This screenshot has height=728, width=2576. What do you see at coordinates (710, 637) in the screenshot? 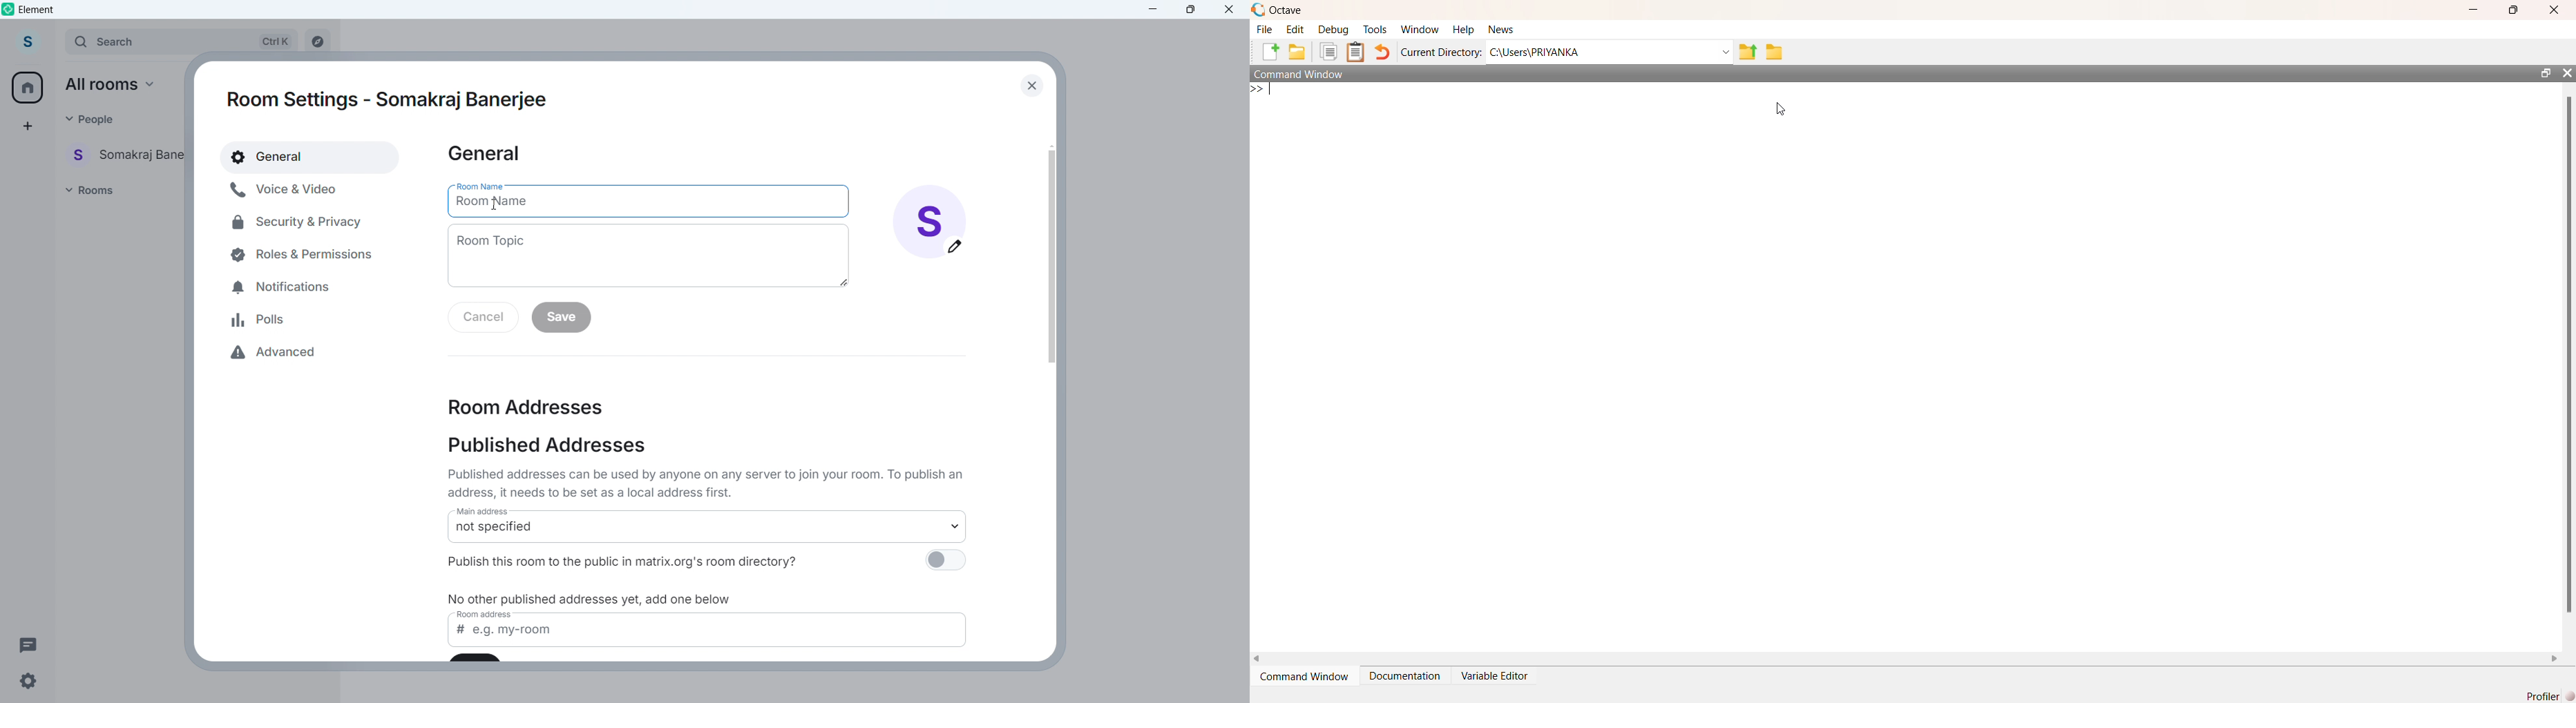
I see `# e.g my-room` at bounding box center [710, 637].